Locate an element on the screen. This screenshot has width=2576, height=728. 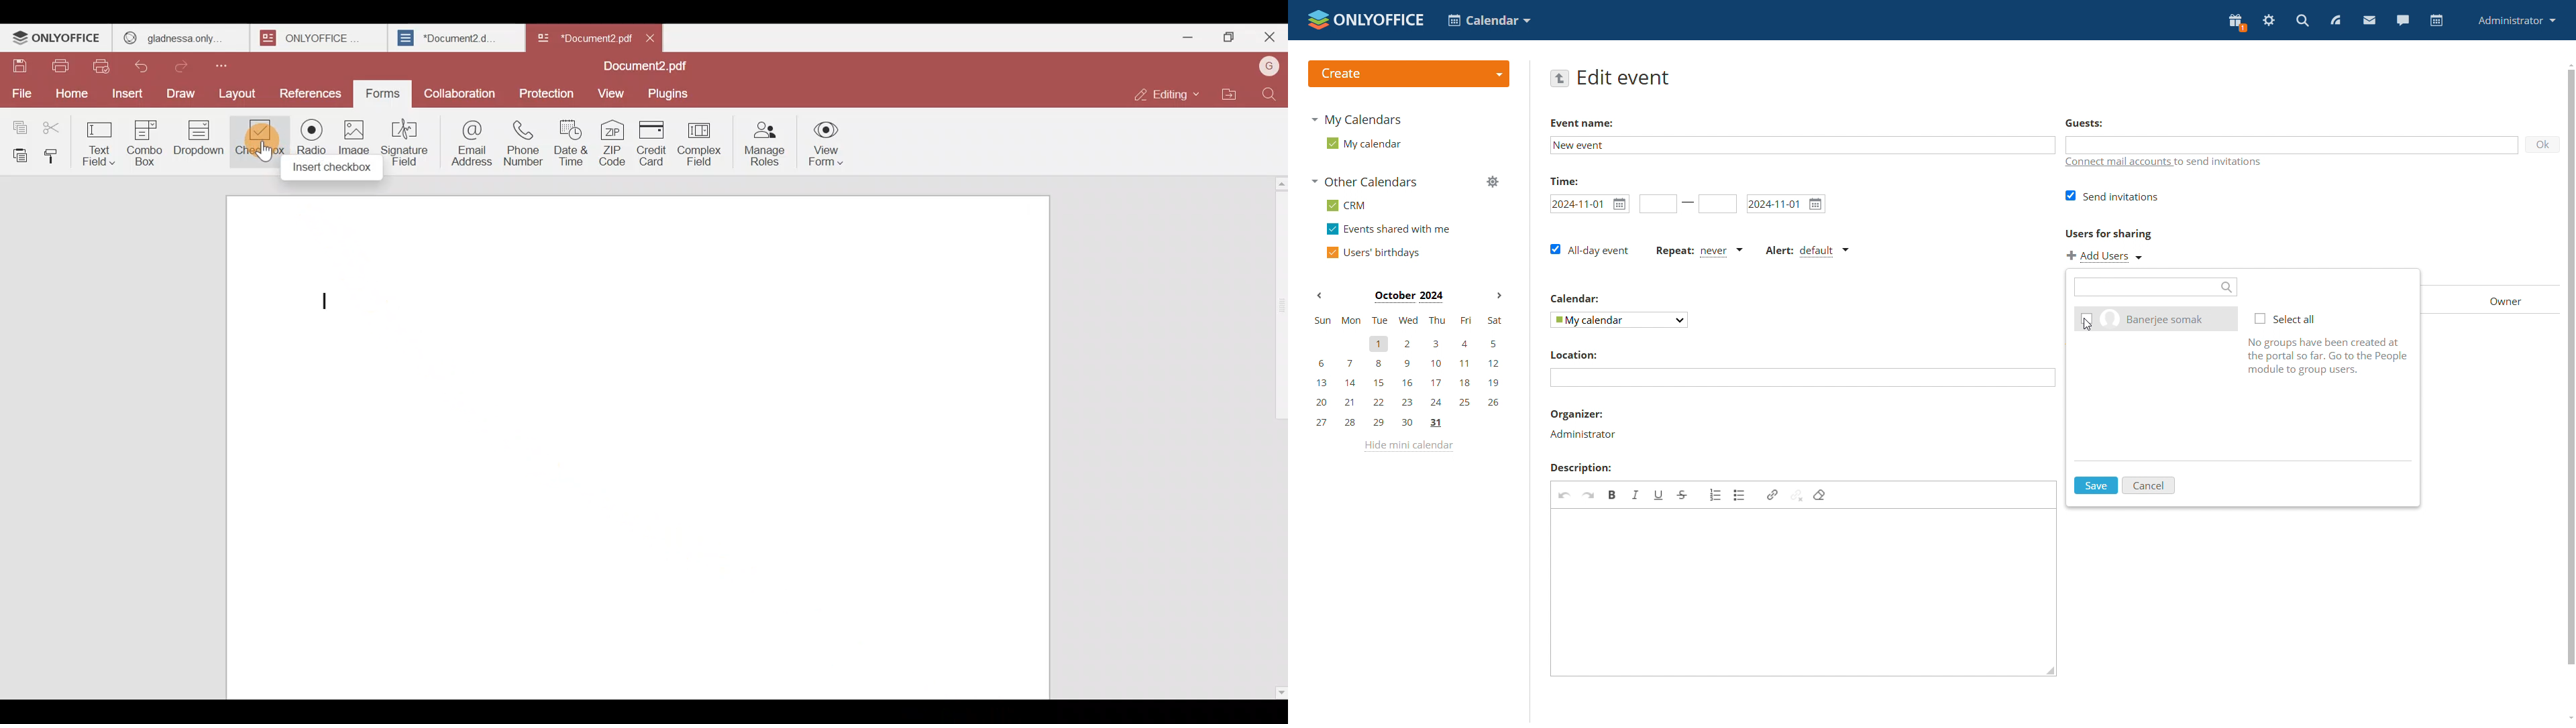
select all checkbox is located at coordinates (2287, 319).